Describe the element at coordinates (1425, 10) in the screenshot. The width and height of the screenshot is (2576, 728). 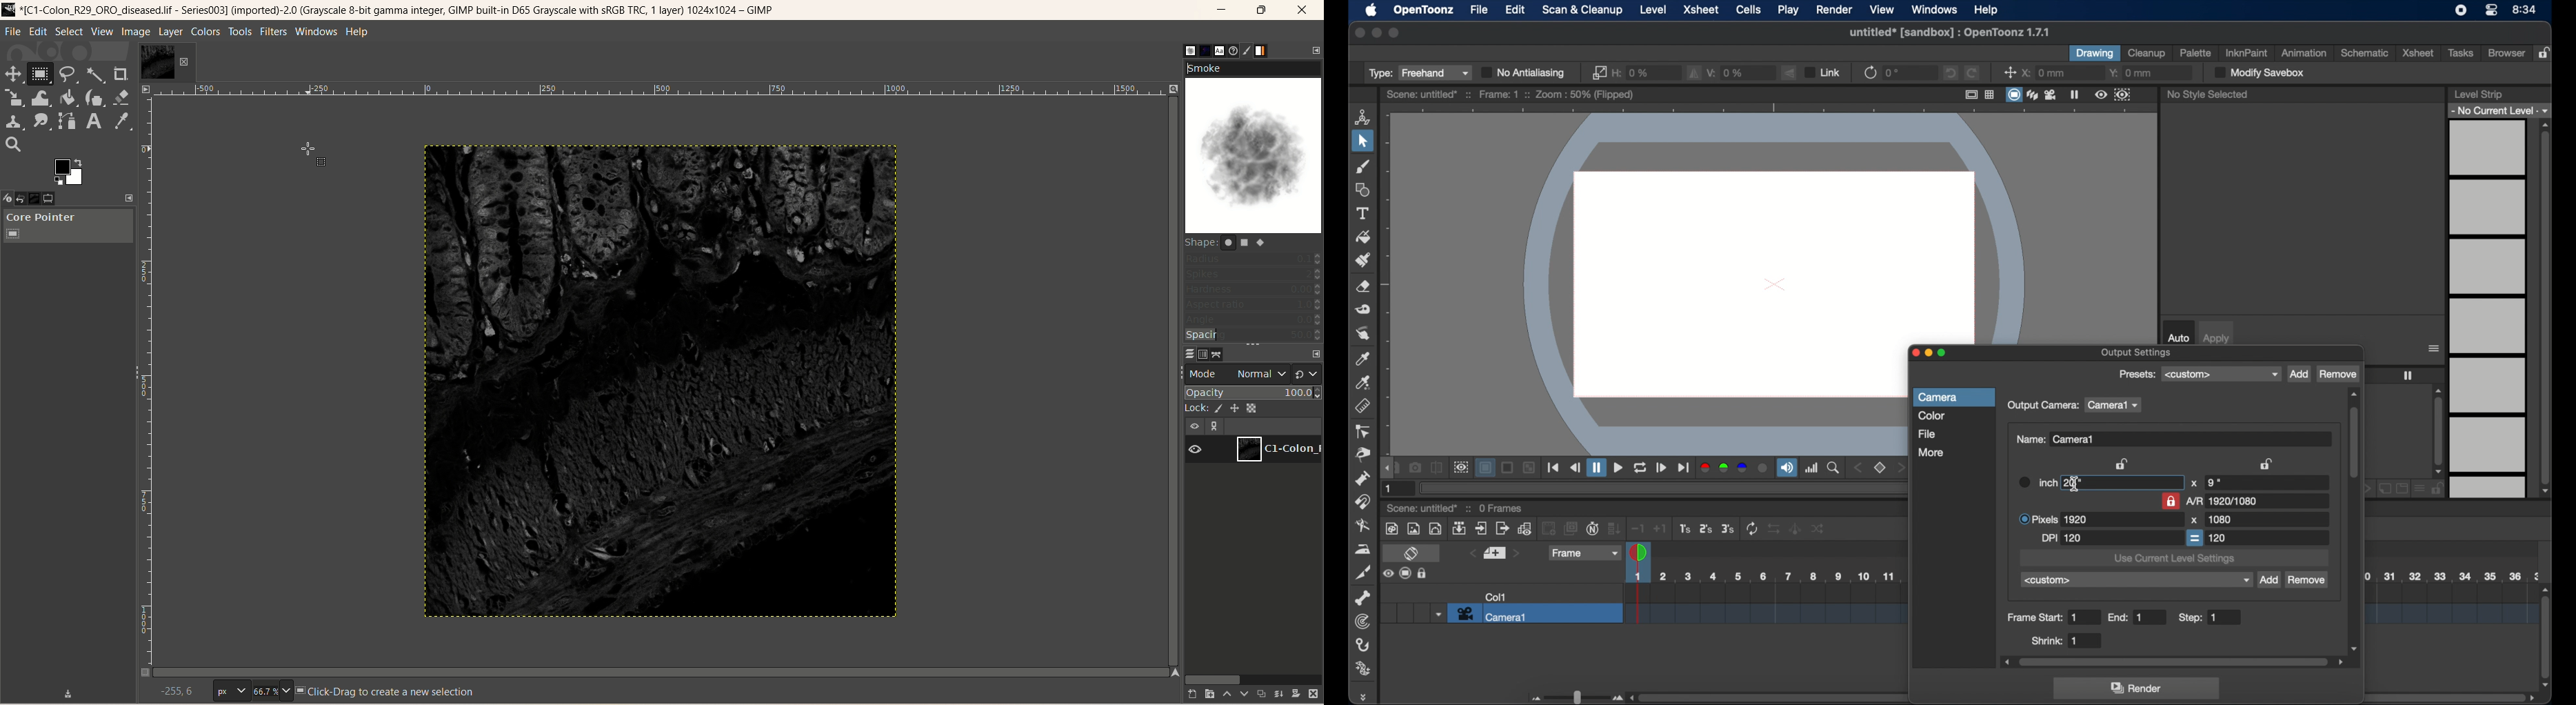
I see `opentoonz` at that location.